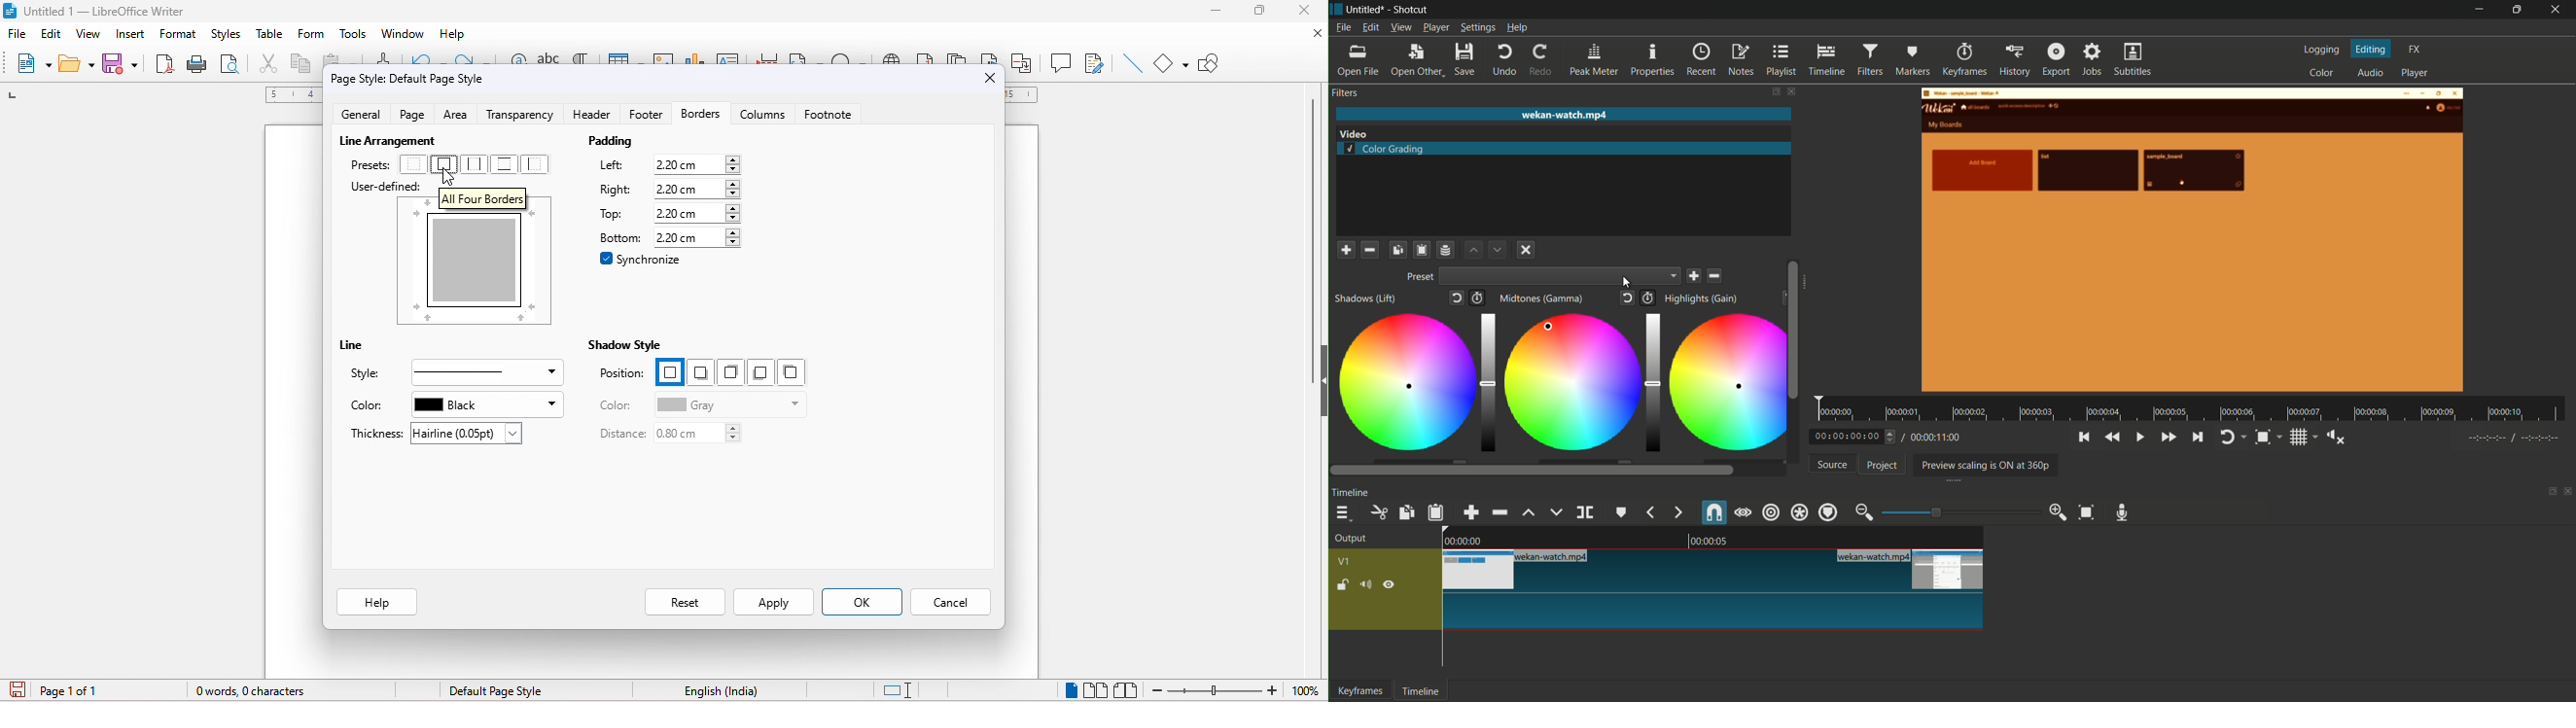 The image size is (2576, 728). What do you see at coordinates (485, 197) in the screenshot?
I see `All Four Borders` at bounding box center [485, 197].